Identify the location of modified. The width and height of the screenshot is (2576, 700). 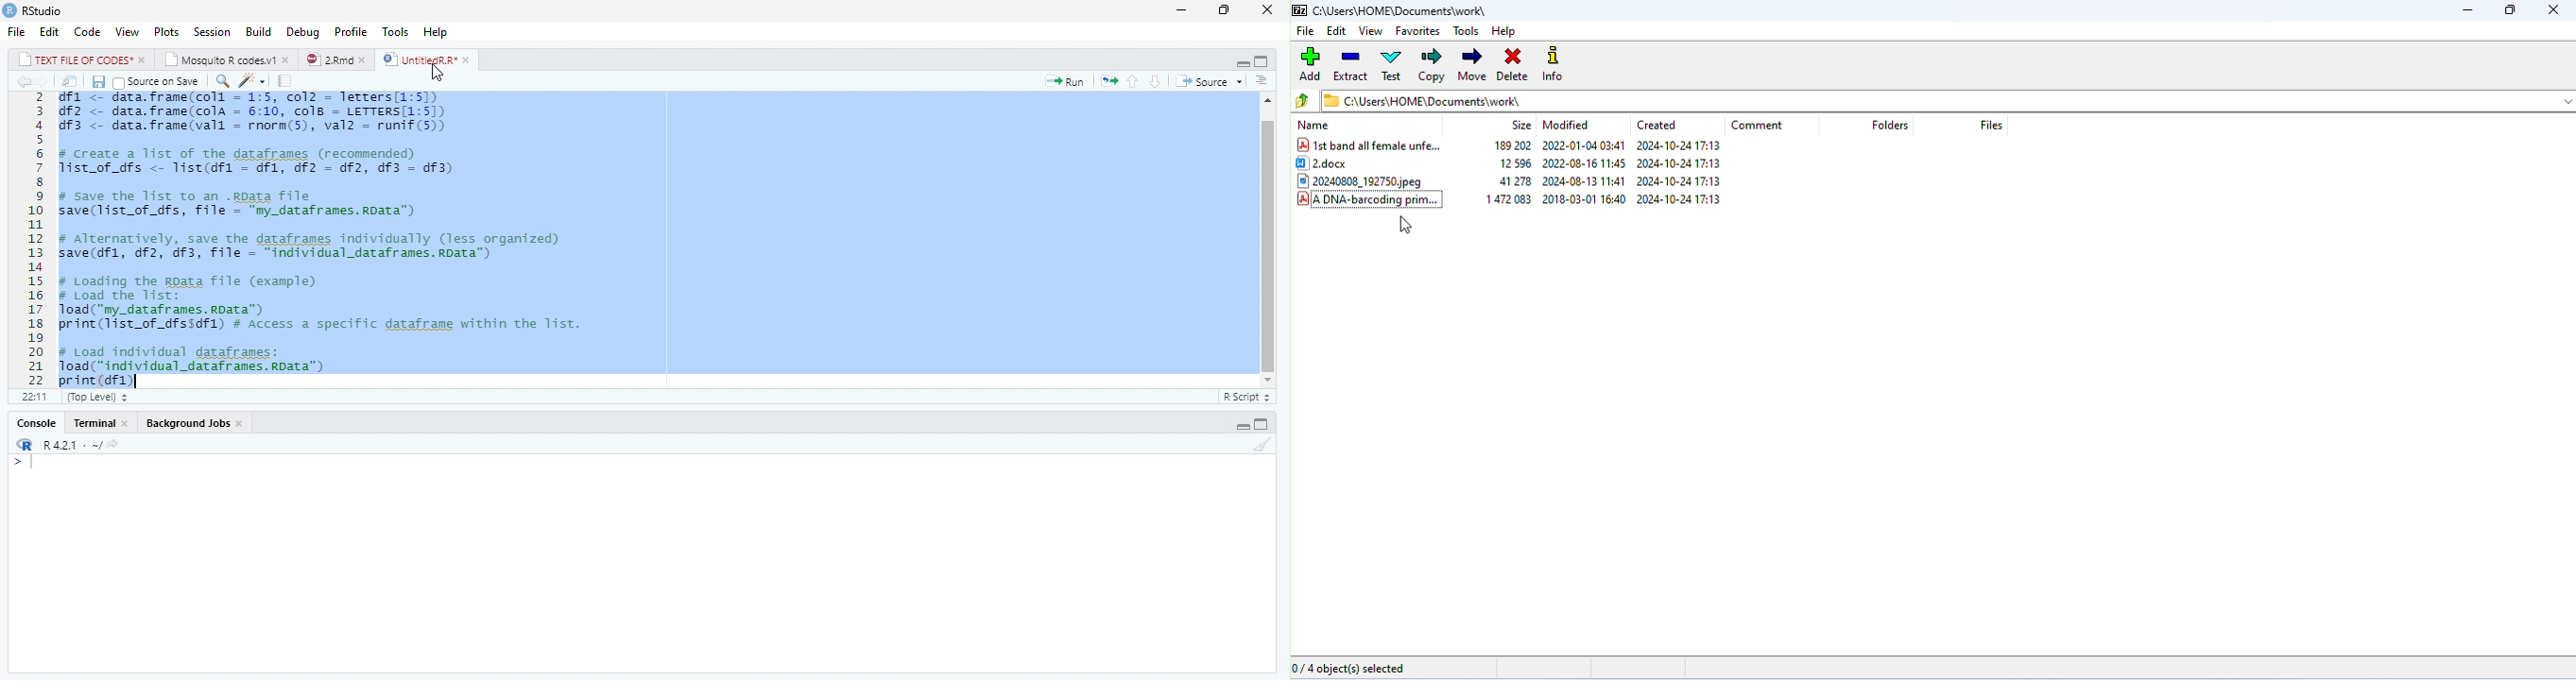
(1567, 124).